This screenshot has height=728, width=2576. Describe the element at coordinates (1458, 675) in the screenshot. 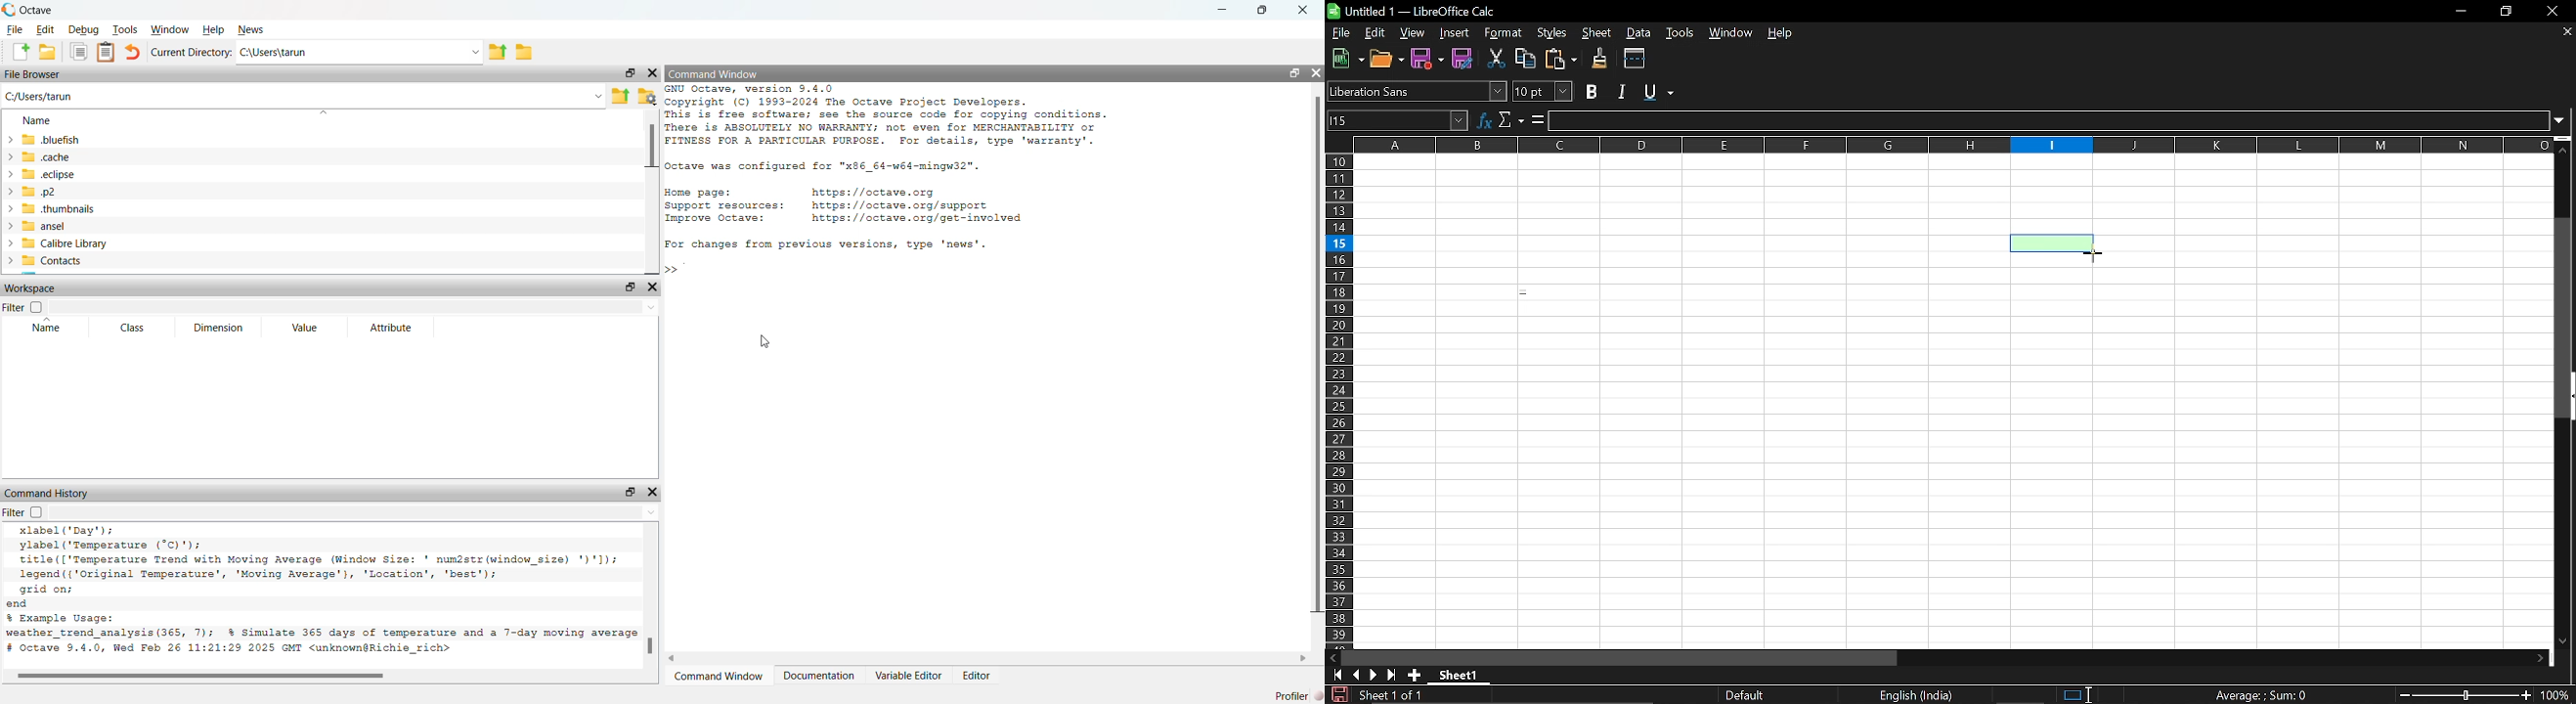

I see `Current sheet` at that location.